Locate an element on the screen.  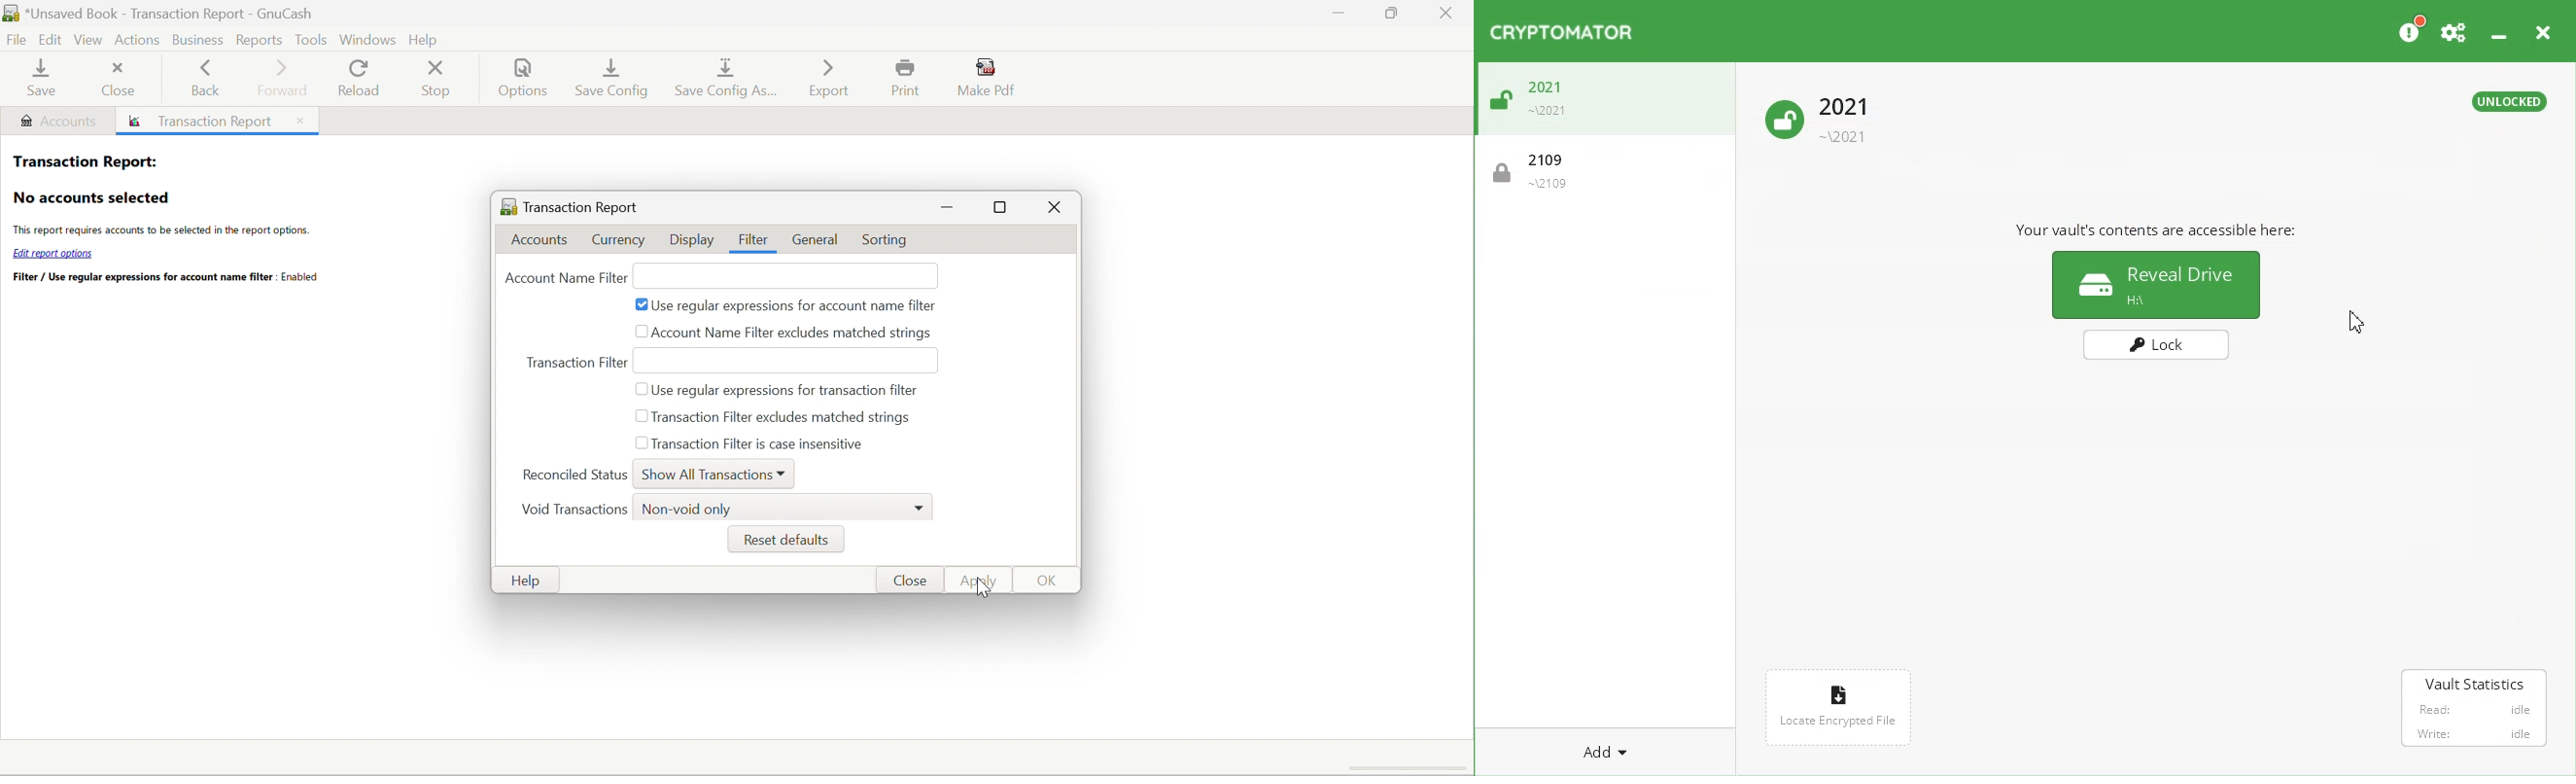
Use regular expressions for account name filter is located at coordinates (796, 307).